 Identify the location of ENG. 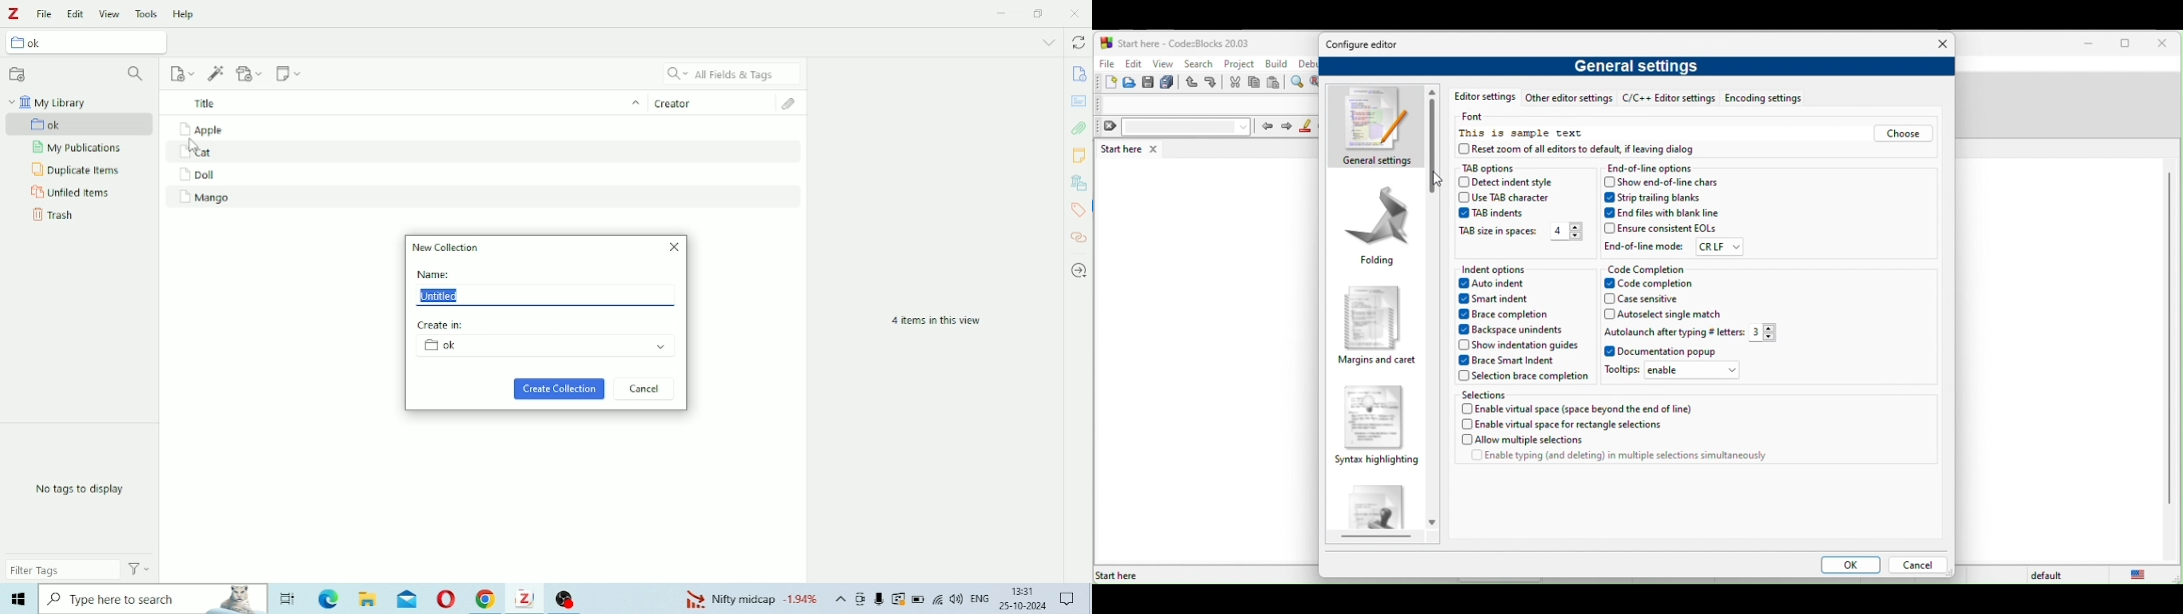
(979, 597).